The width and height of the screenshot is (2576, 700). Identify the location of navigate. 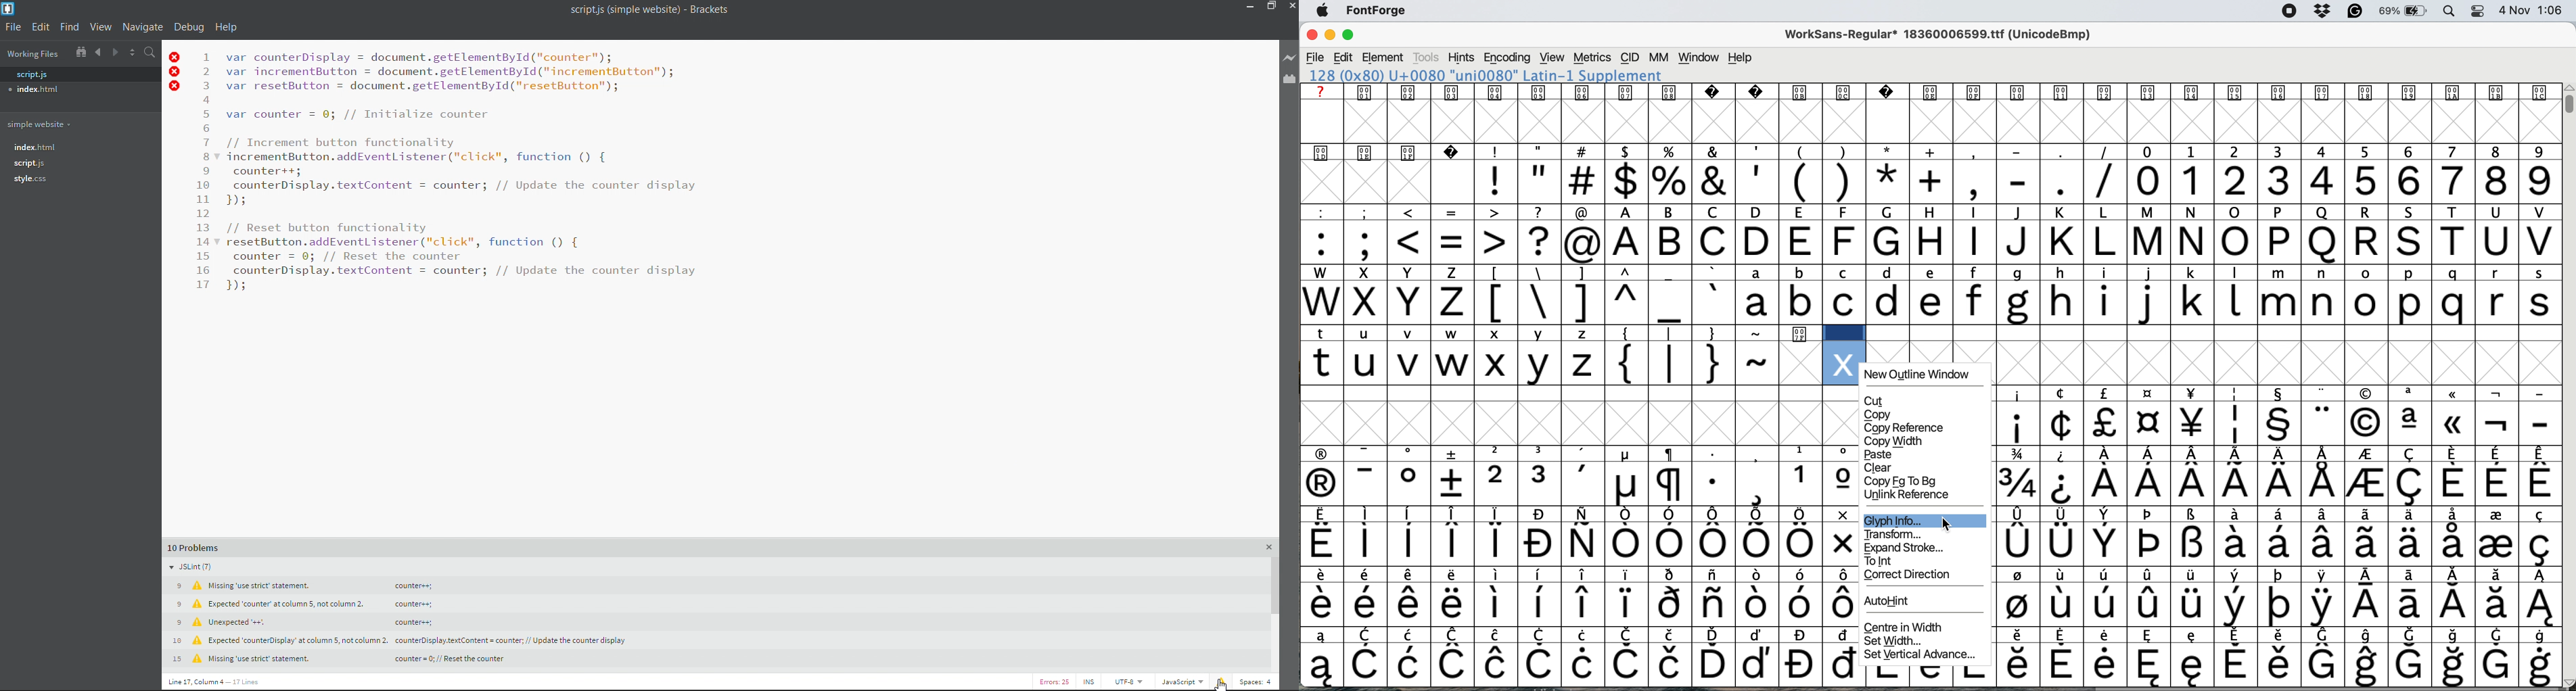
(145, 28).